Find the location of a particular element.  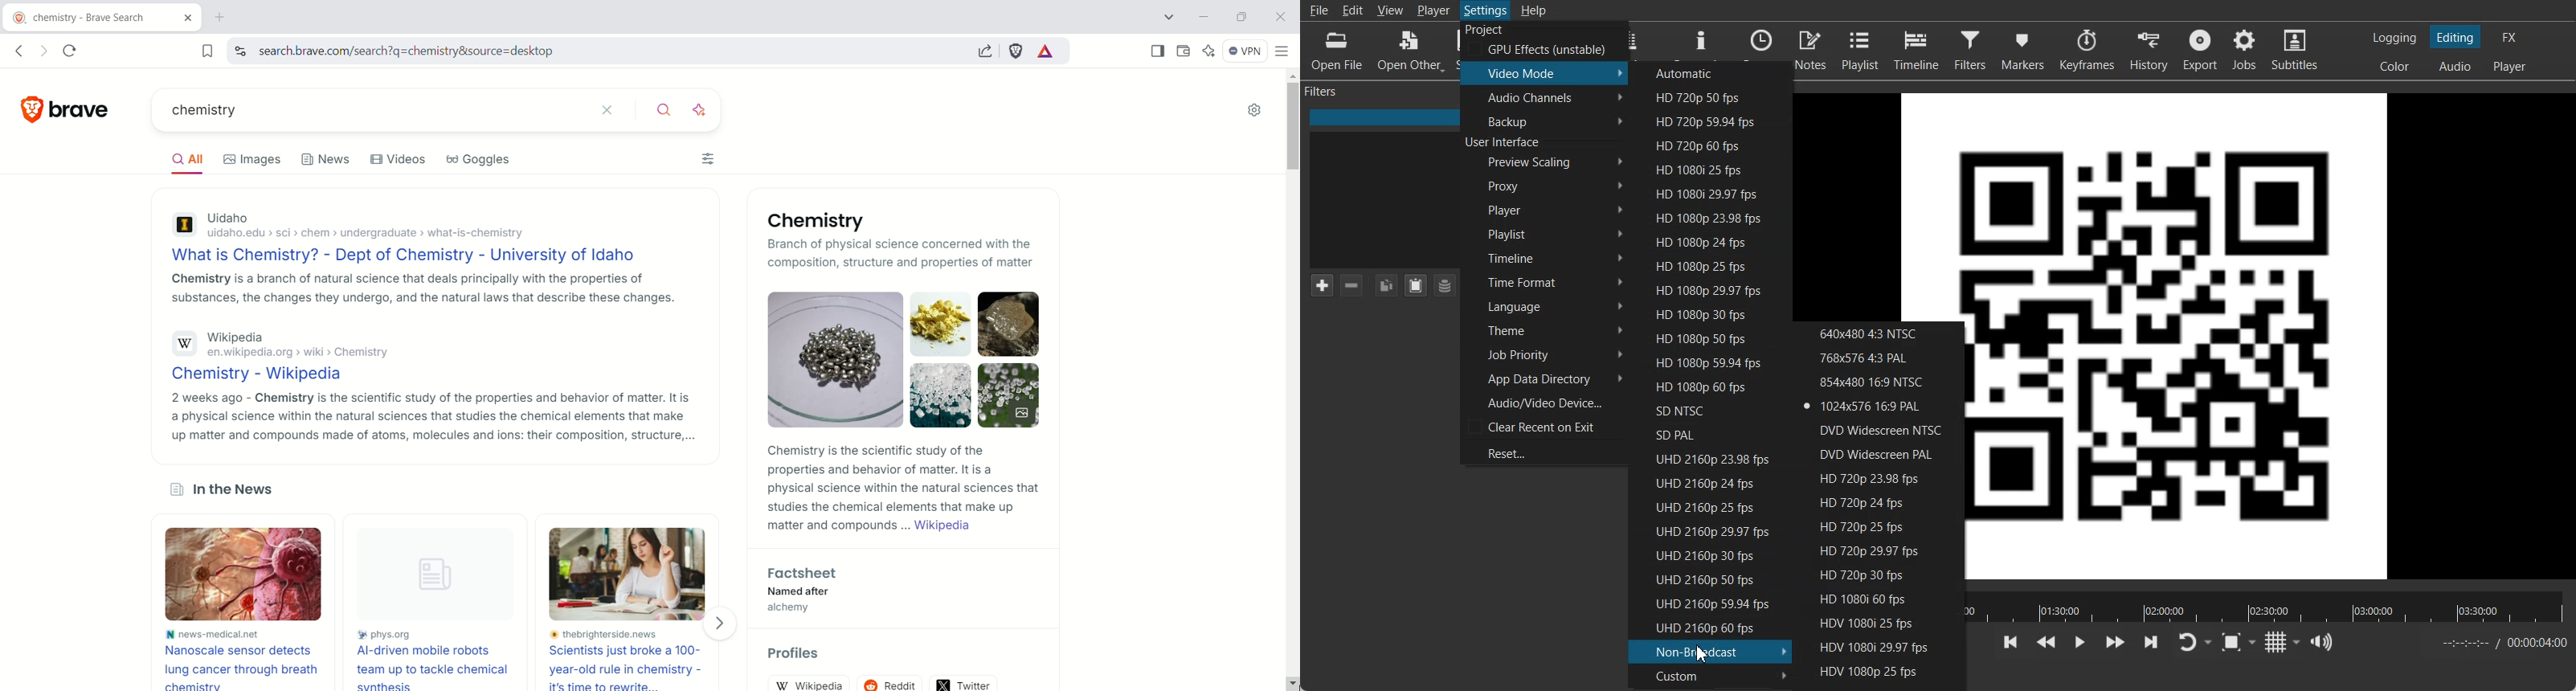

Automatics is located at coordinates (1711, 72).